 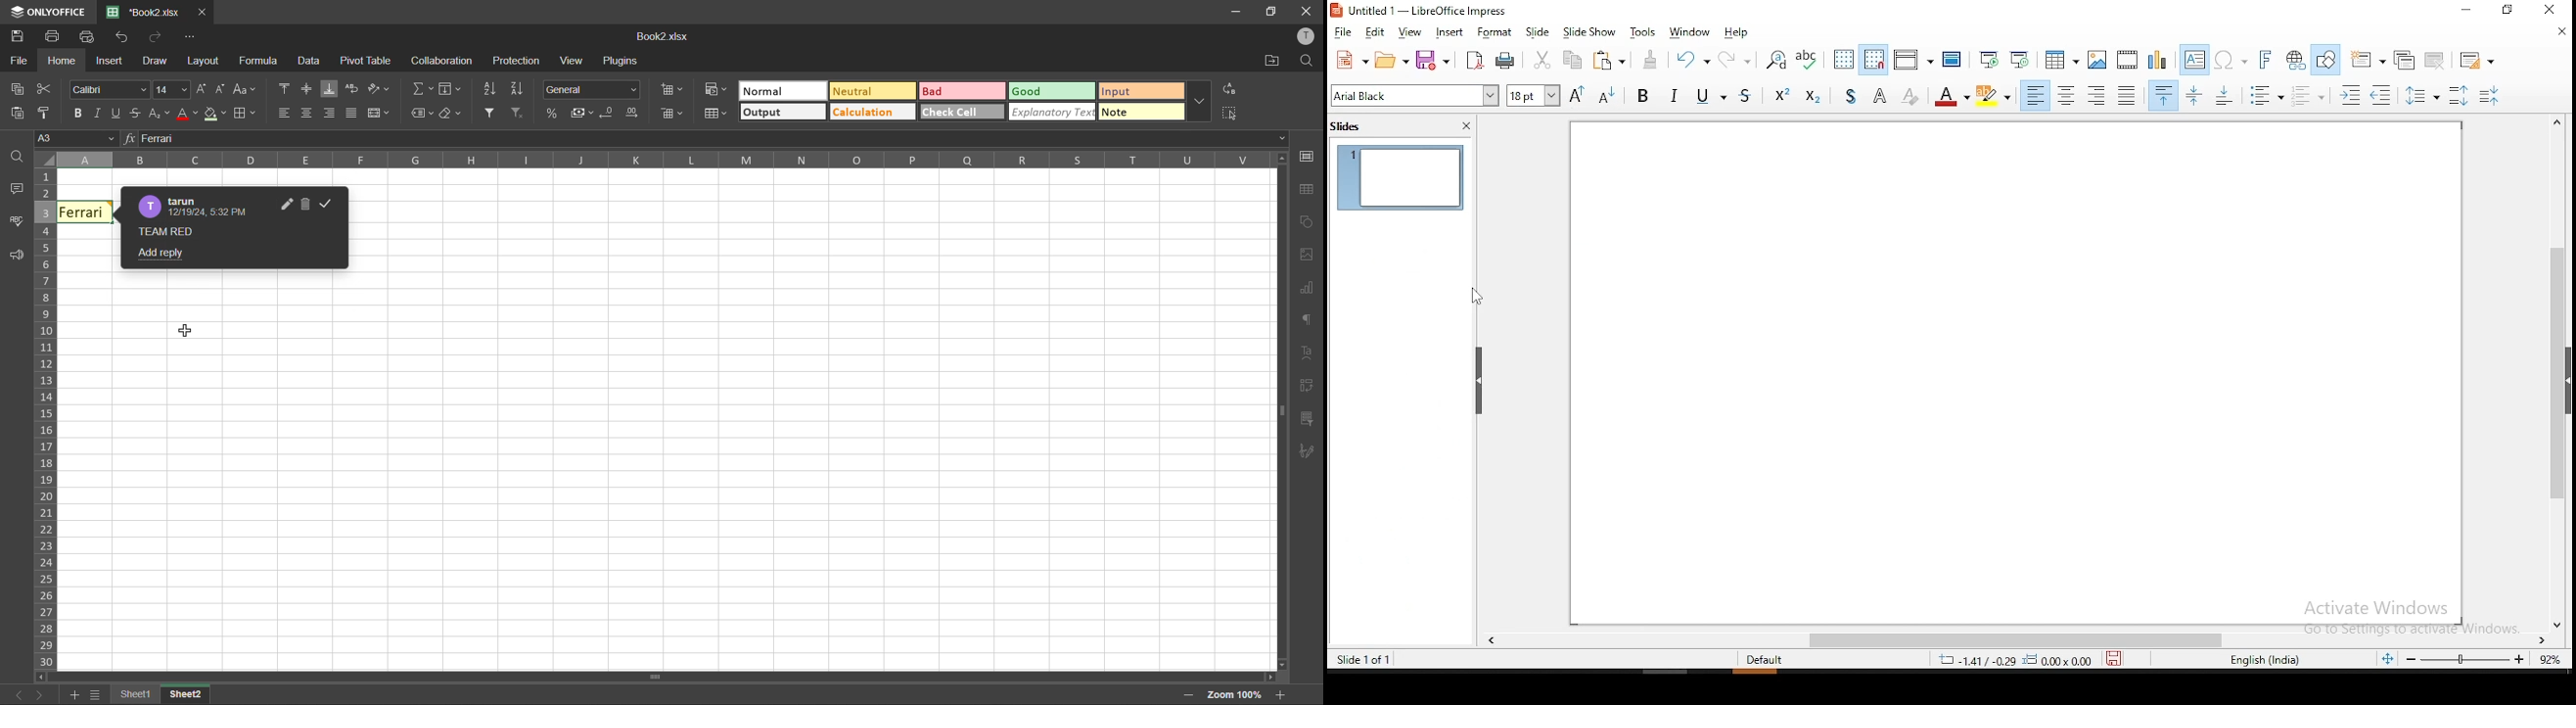 What do you see at coordinates (1605, 96) in the screenshot?
I see `decrease font size` at bounding box center [1605, 96].